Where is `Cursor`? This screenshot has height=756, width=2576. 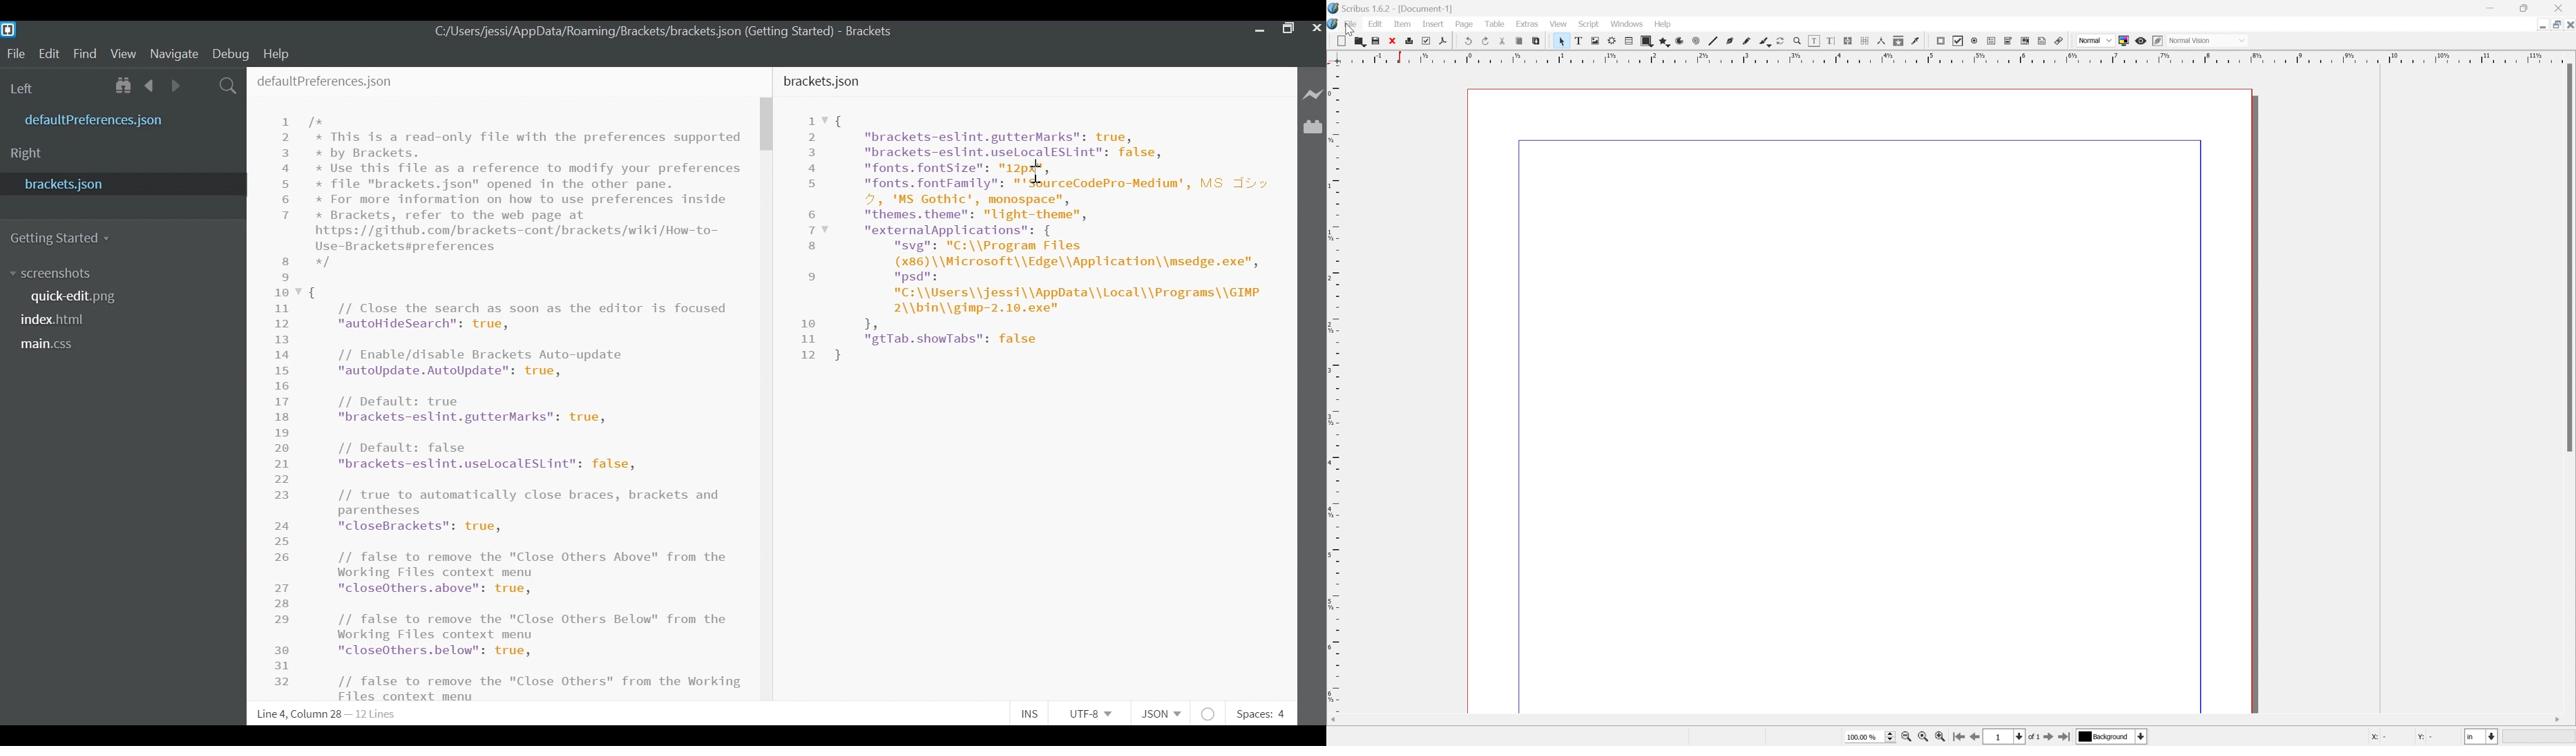
Cursor is located at coordinates (1039, 170).